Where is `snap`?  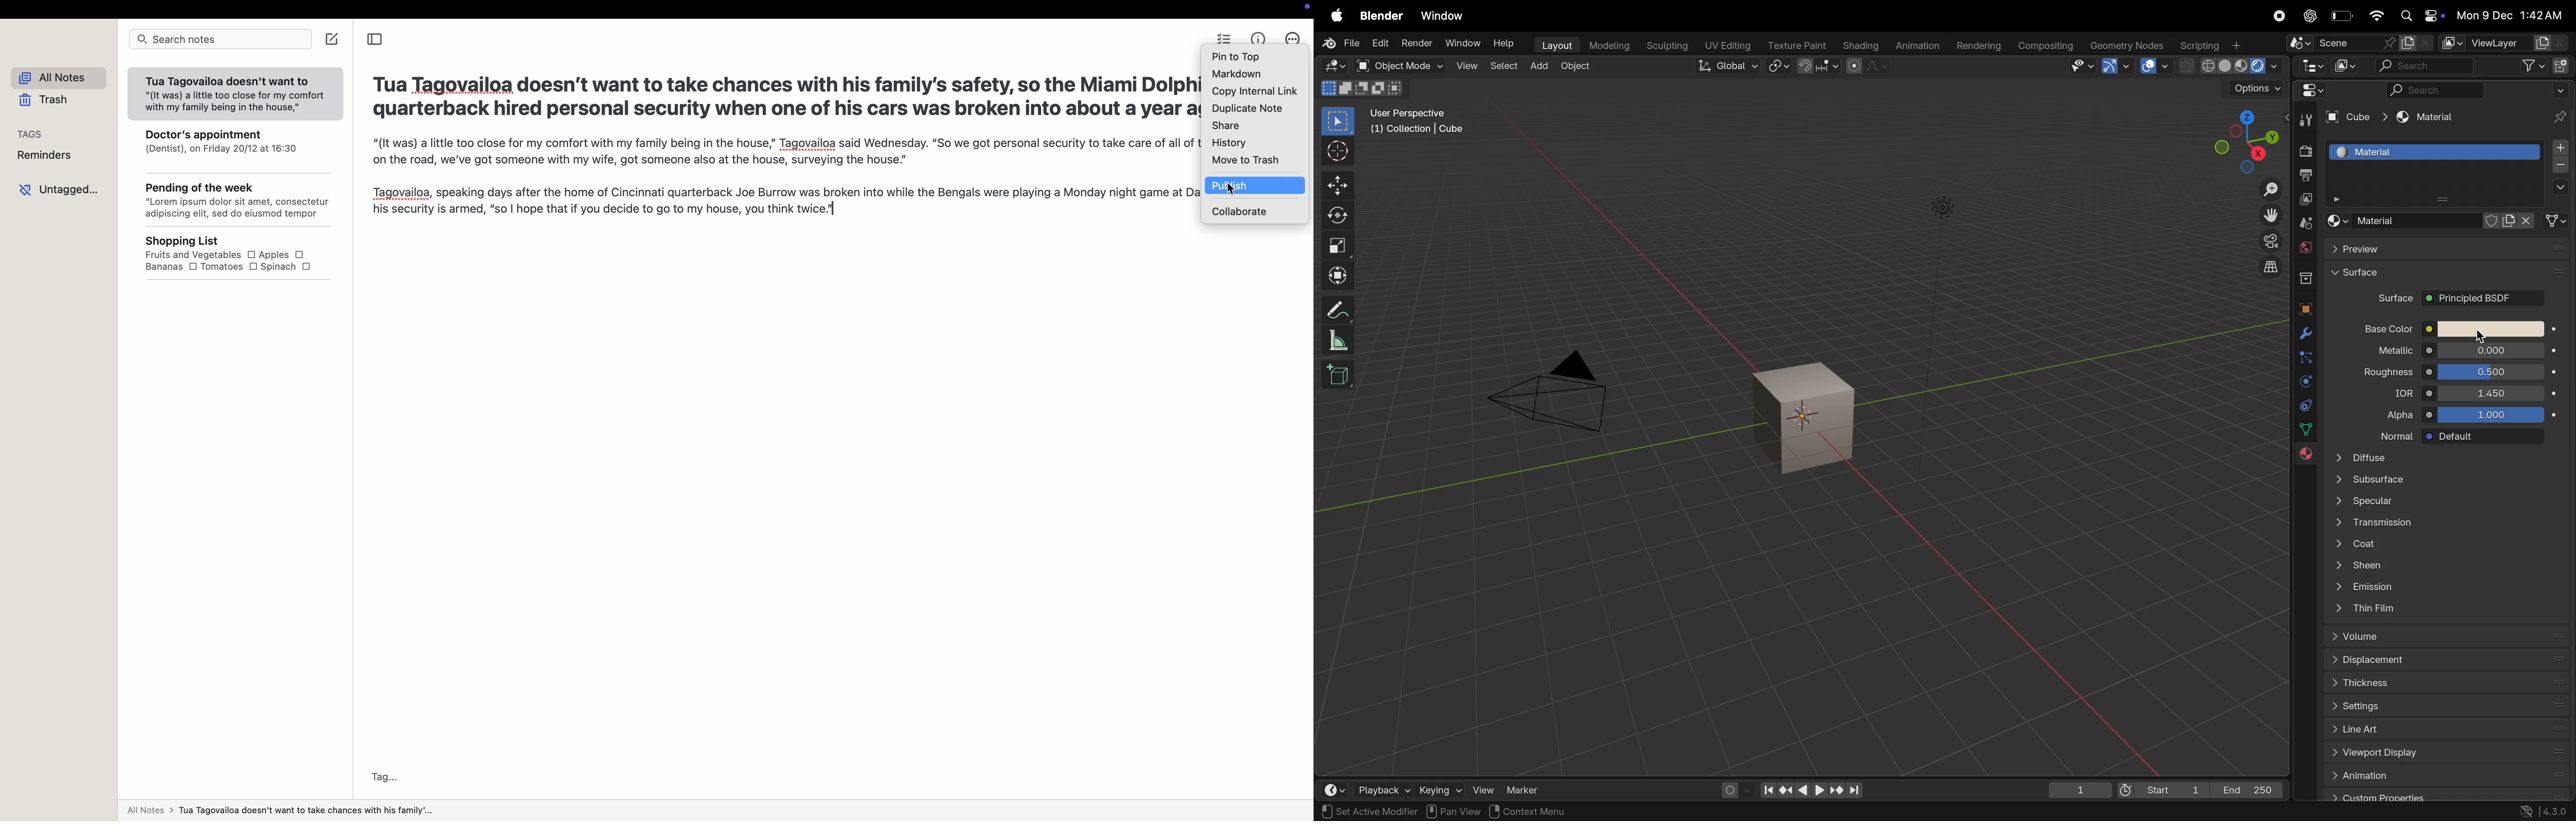 snap is located at coordinates (1818, 67).